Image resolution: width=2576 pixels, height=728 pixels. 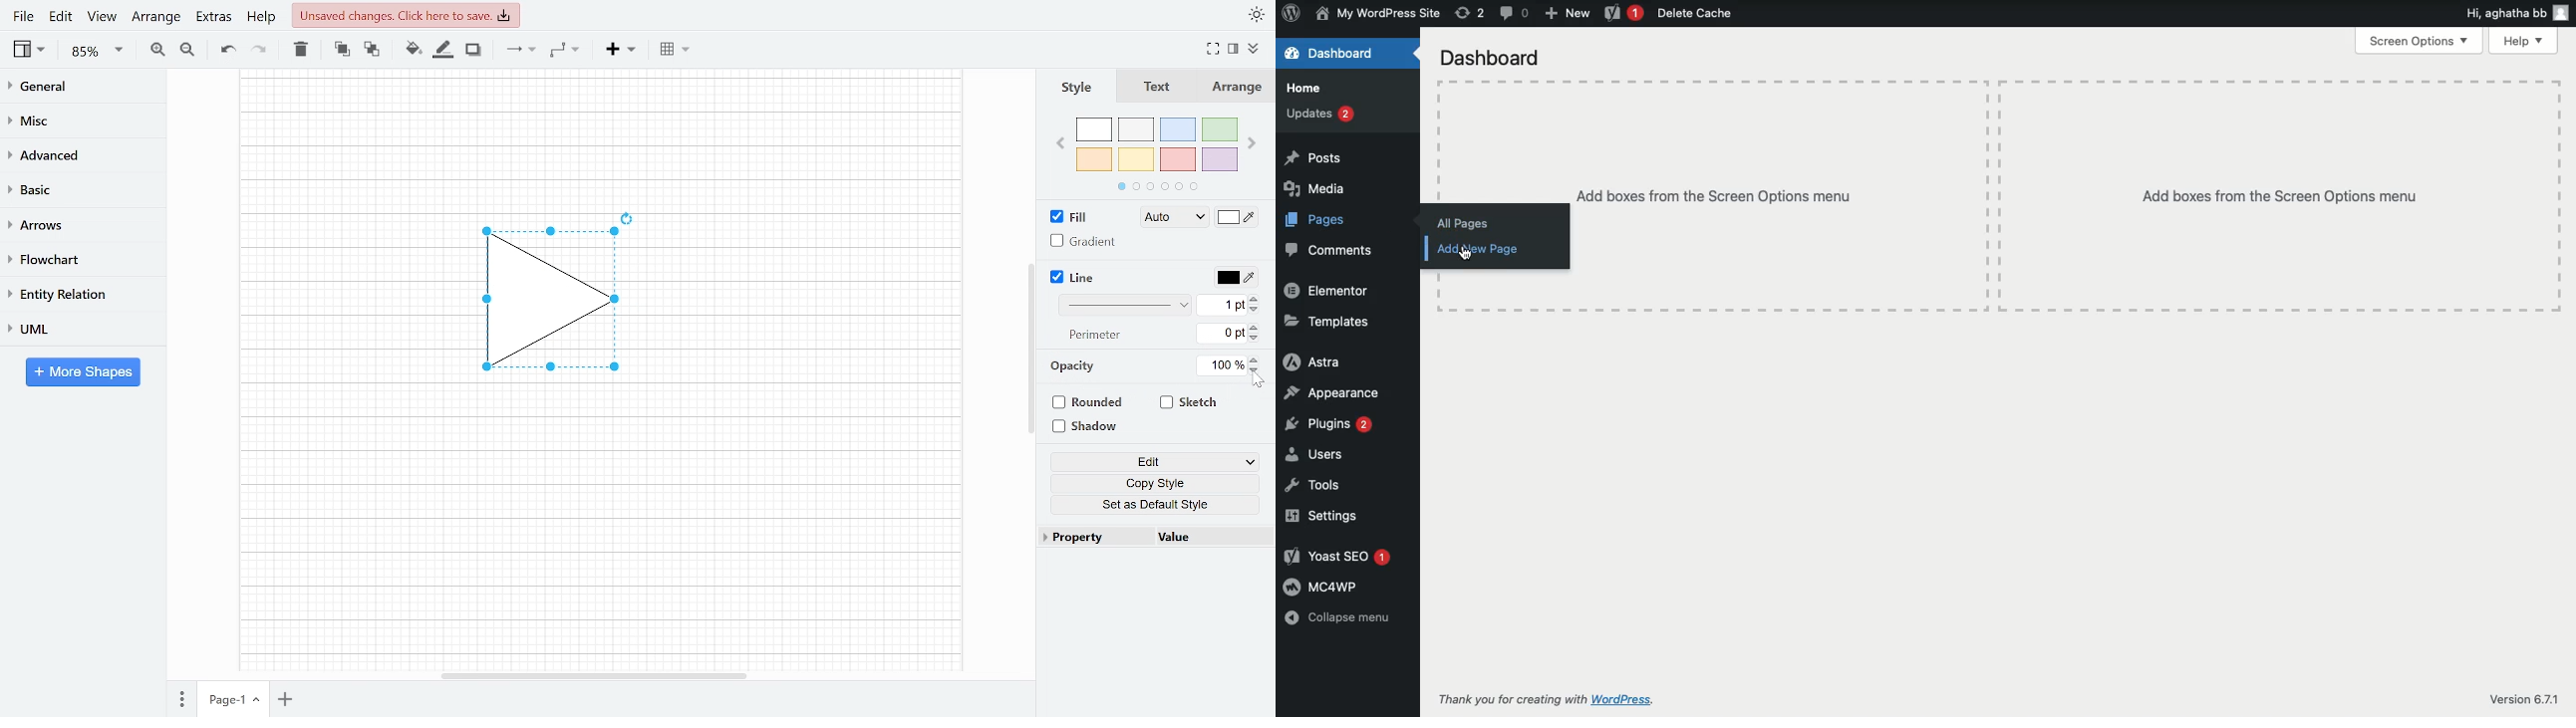 I want to click on To front, so click(x=342, y=49).